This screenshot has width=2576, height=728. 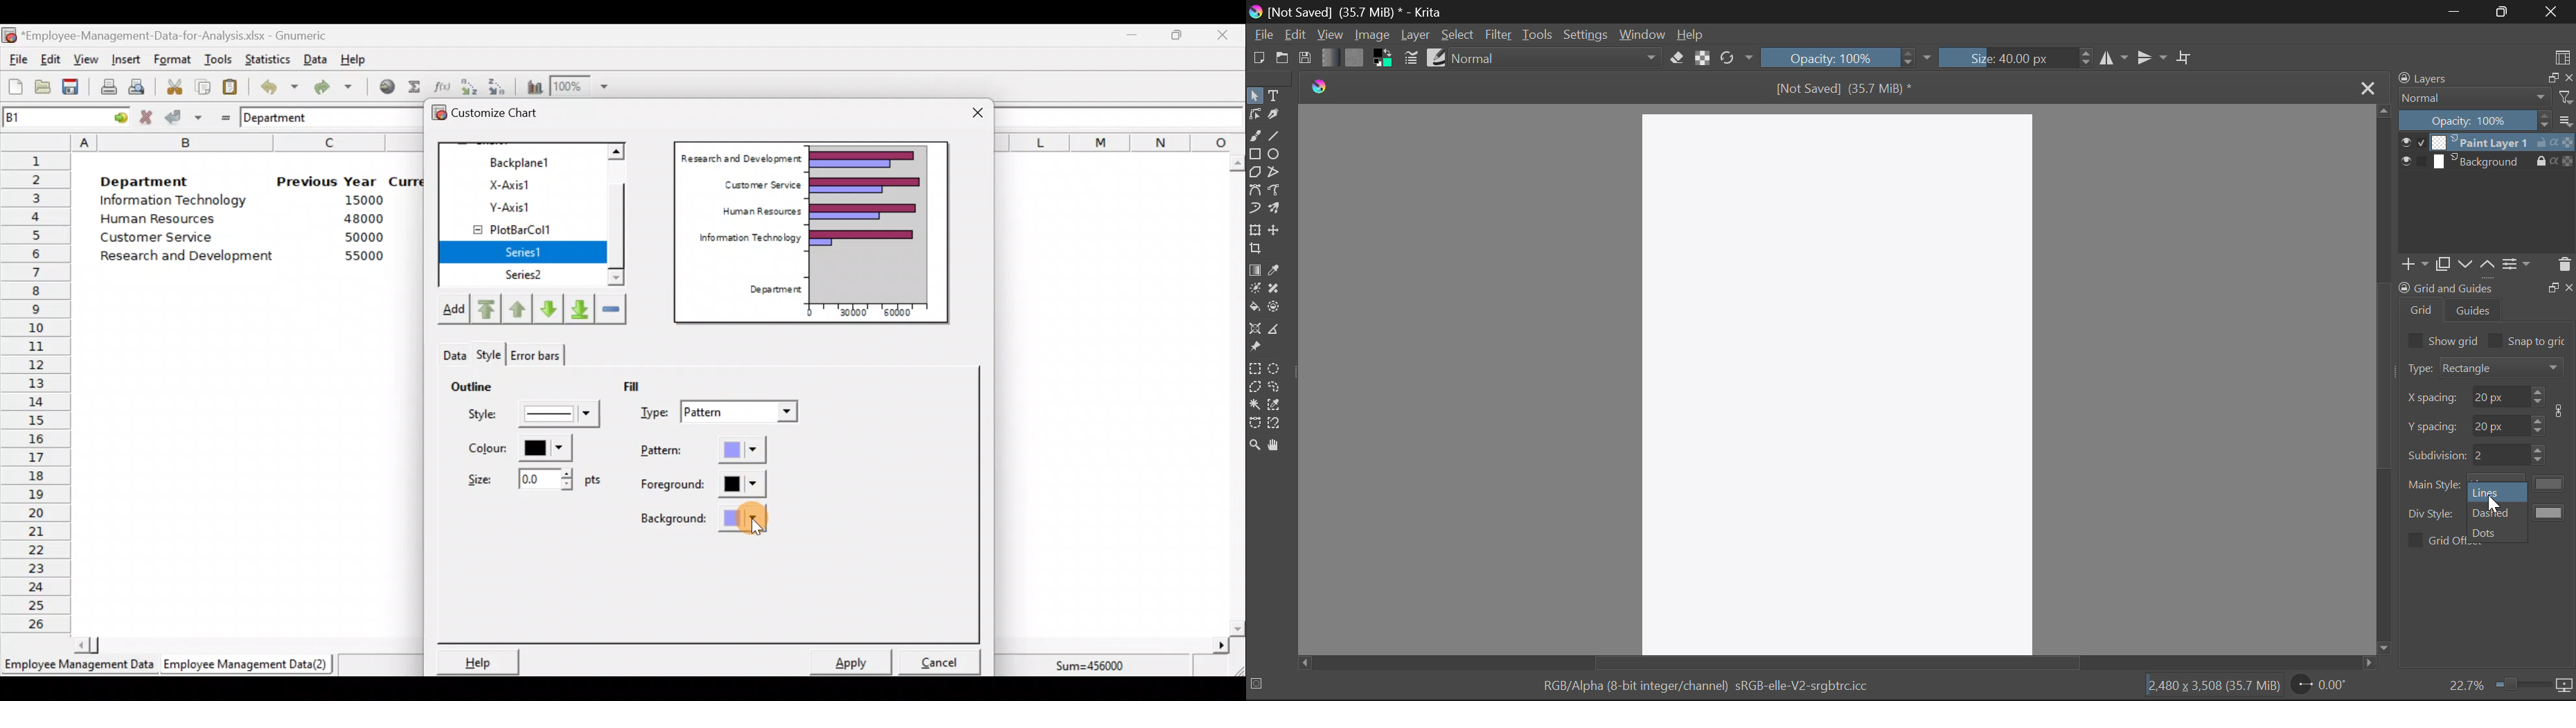 What do you see at coordinates (702, 523) in the screenshot?
I see `Background` at bounding box center [702, 523].